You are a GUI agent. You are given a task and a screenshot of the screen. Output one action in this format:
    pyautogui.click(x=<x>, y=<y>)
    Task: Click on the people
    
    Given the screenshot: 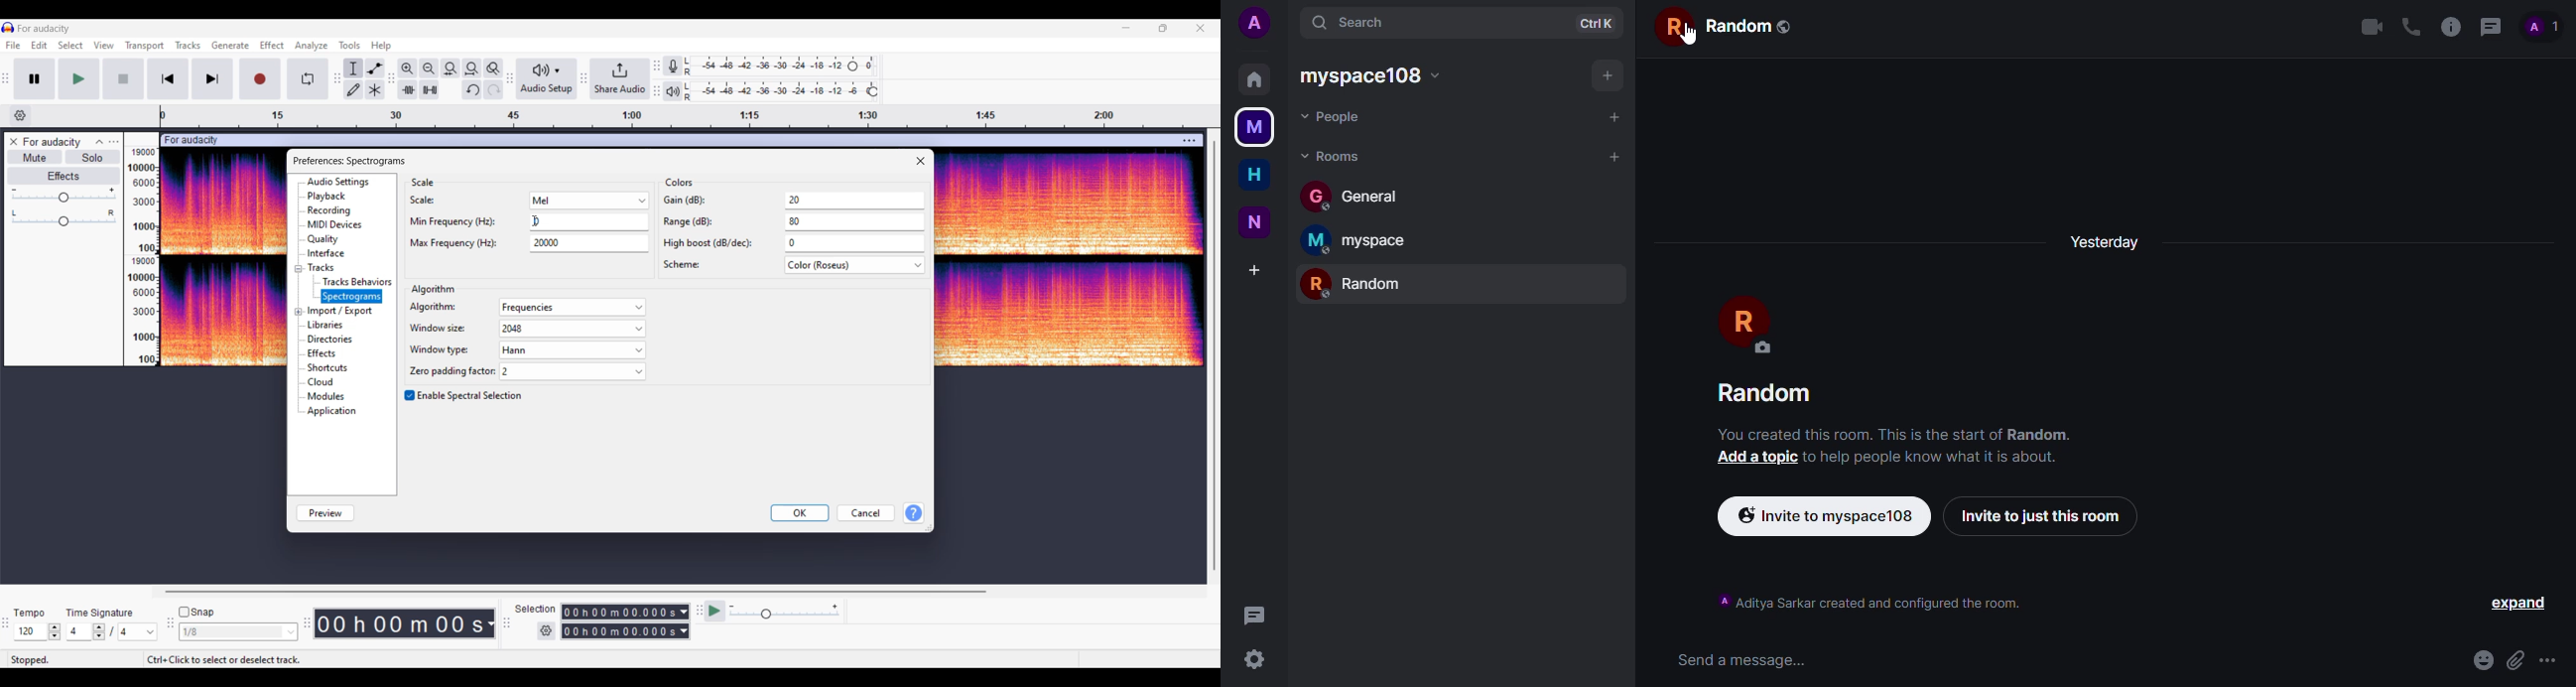 What is the action you would take?
    pyautogui.click(x=1337, y=117)
    